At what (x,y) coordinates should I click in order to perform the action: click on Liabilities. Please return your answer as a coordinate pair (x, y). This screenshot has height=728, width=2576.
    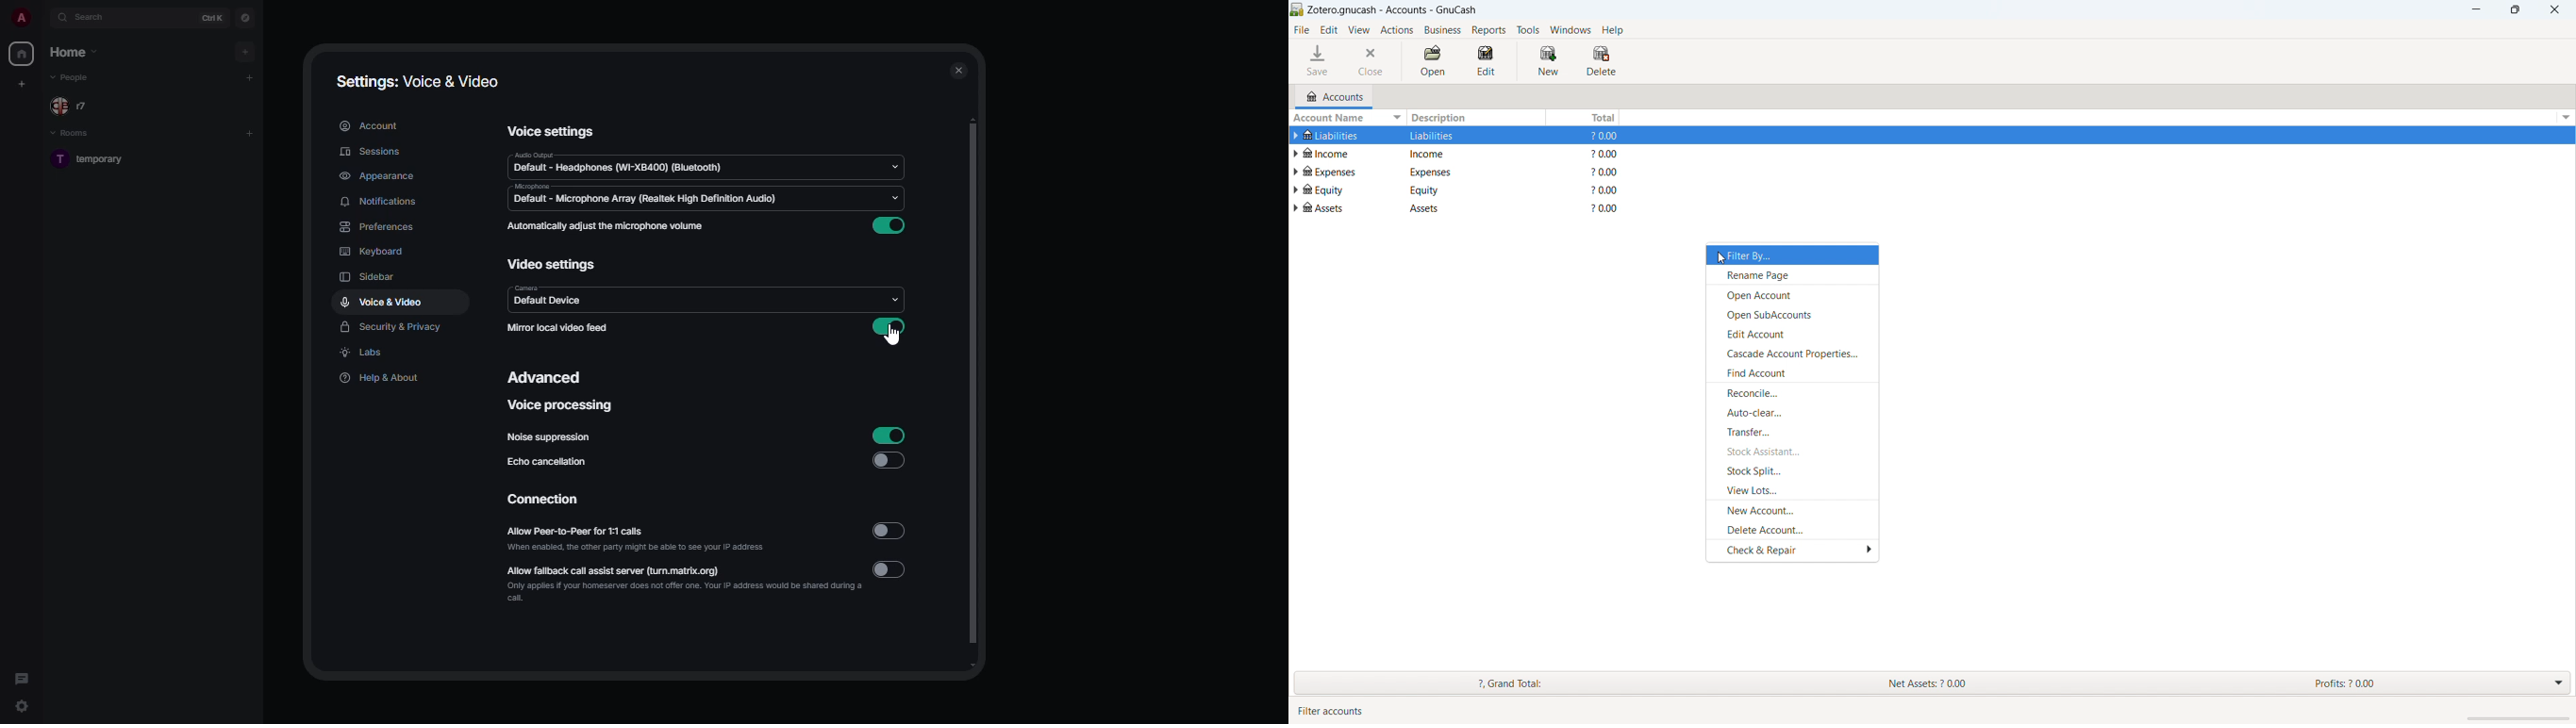
    Looking at the image, I should click on (1439, 135).